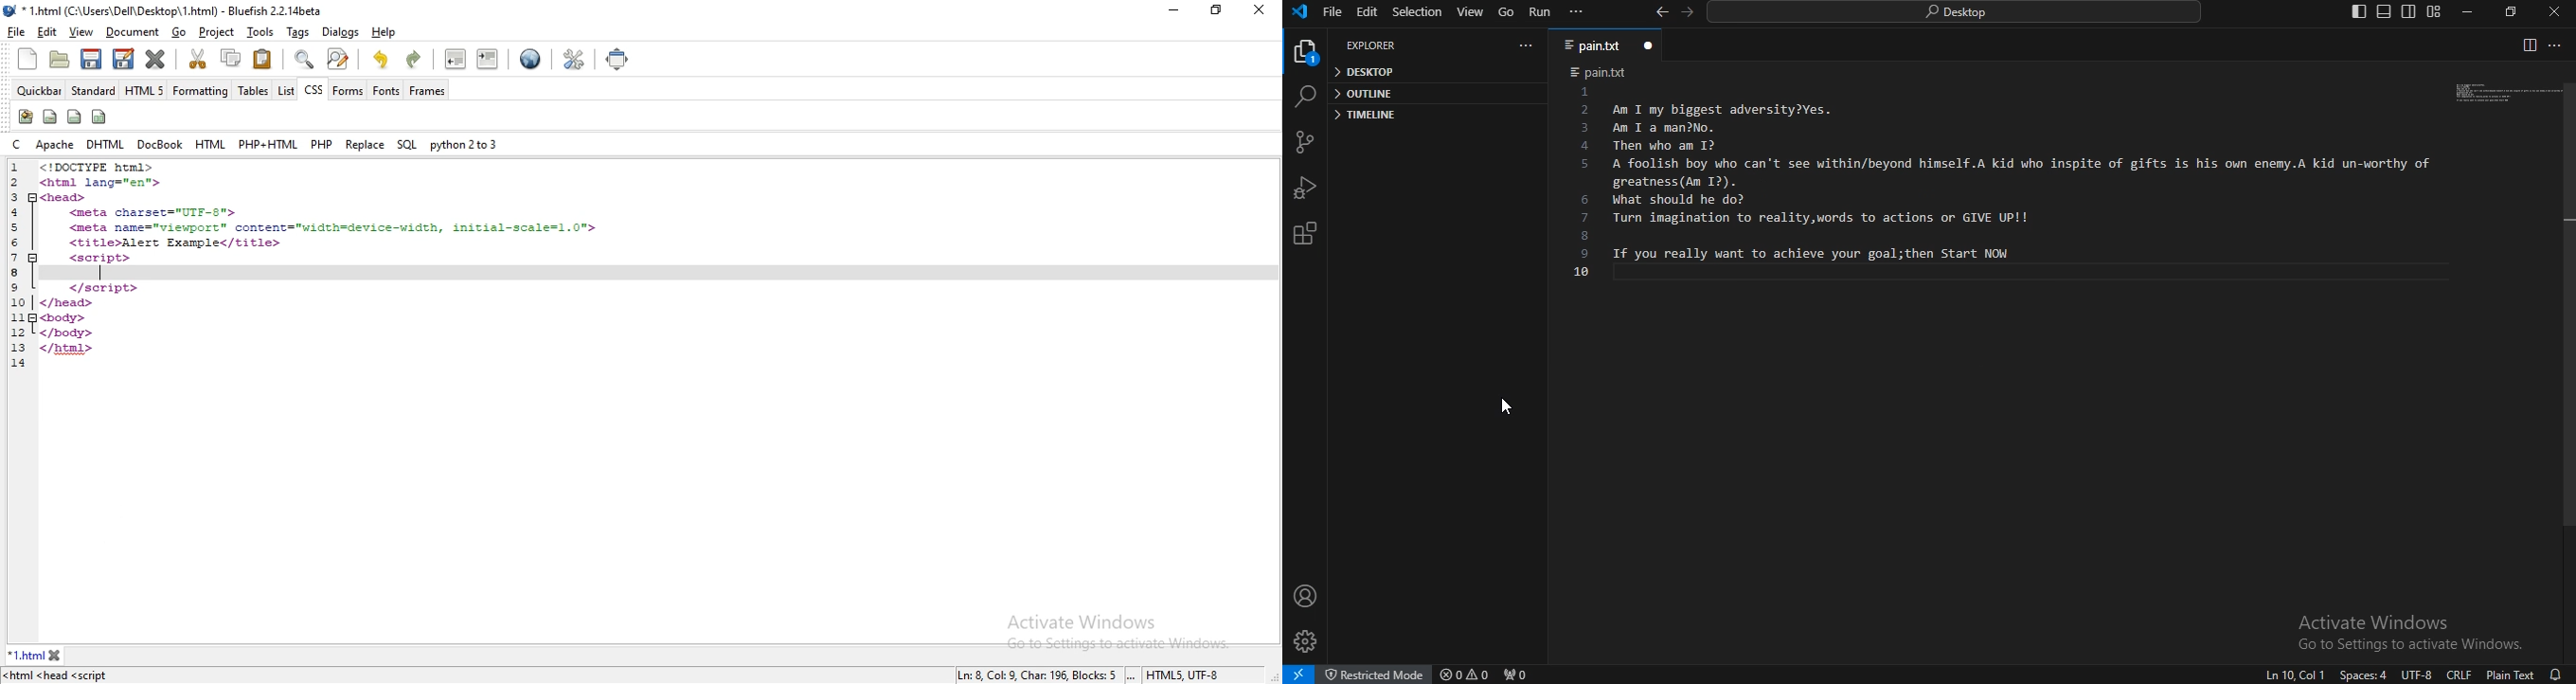 Image resolution: width=2576 pixels, height=700 pixels. What do you see at coordinates (339, 58) in the screenshot?
I see `search` at bounding box center [339, 58].